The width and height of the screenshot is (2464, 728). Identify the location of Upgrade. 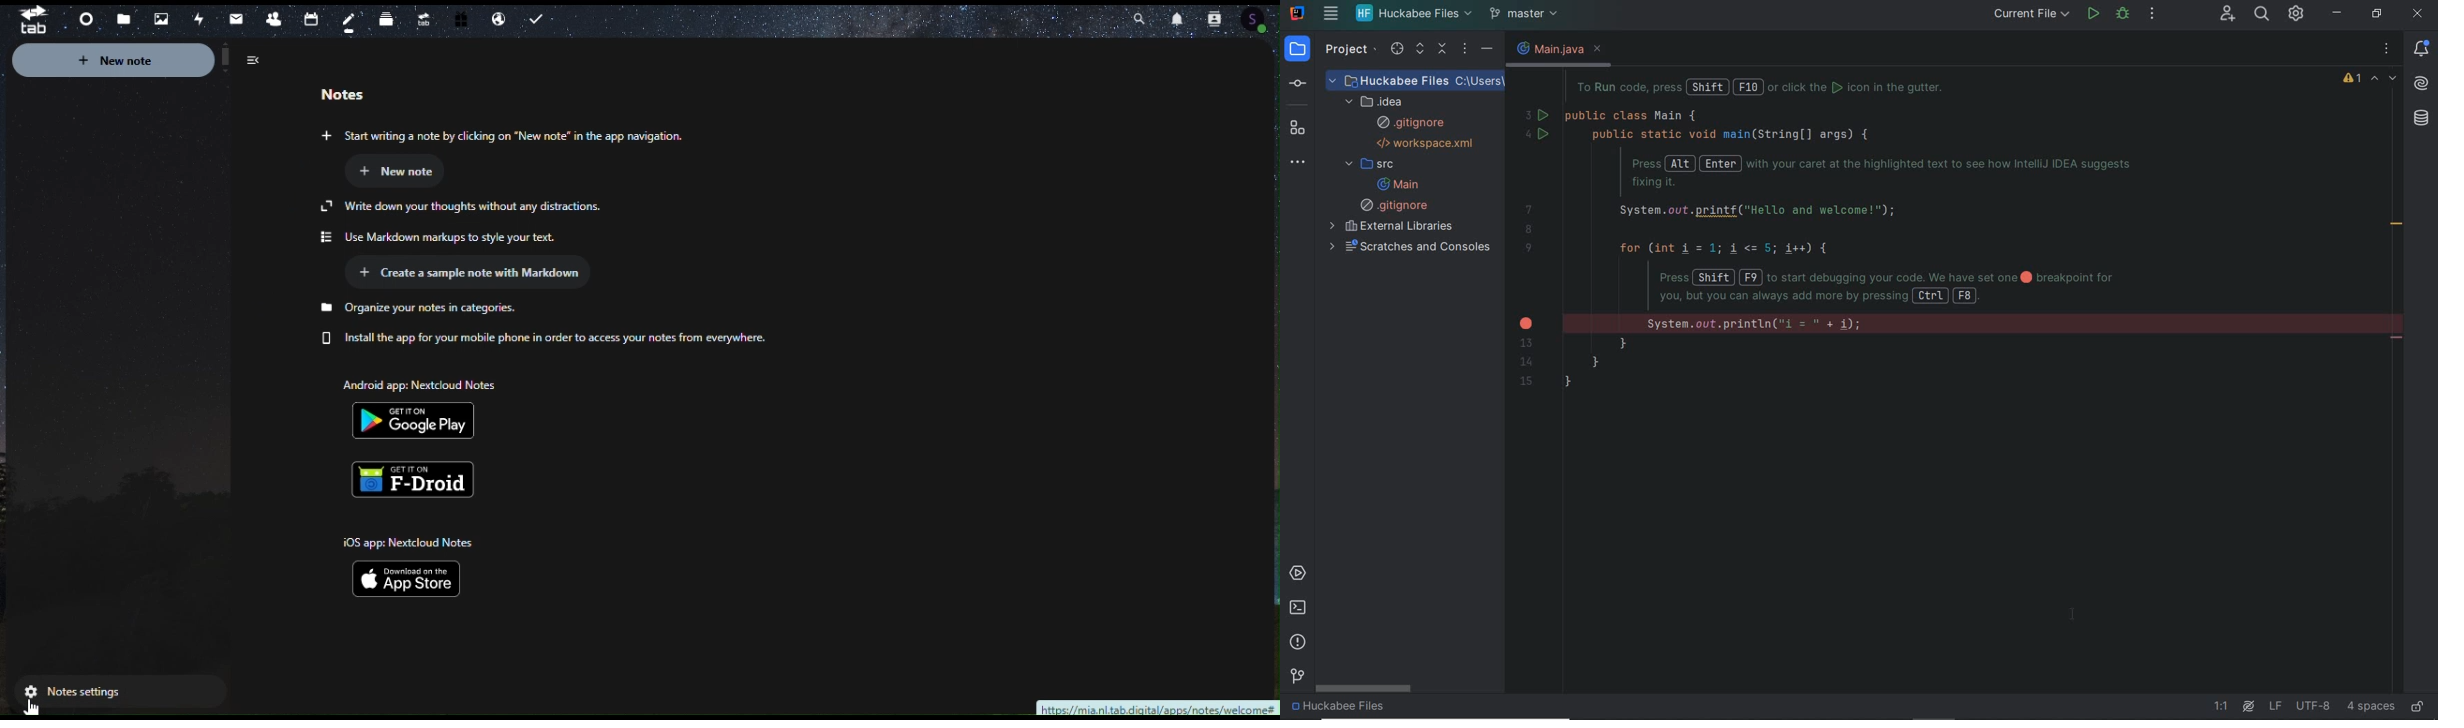
(422, 15).